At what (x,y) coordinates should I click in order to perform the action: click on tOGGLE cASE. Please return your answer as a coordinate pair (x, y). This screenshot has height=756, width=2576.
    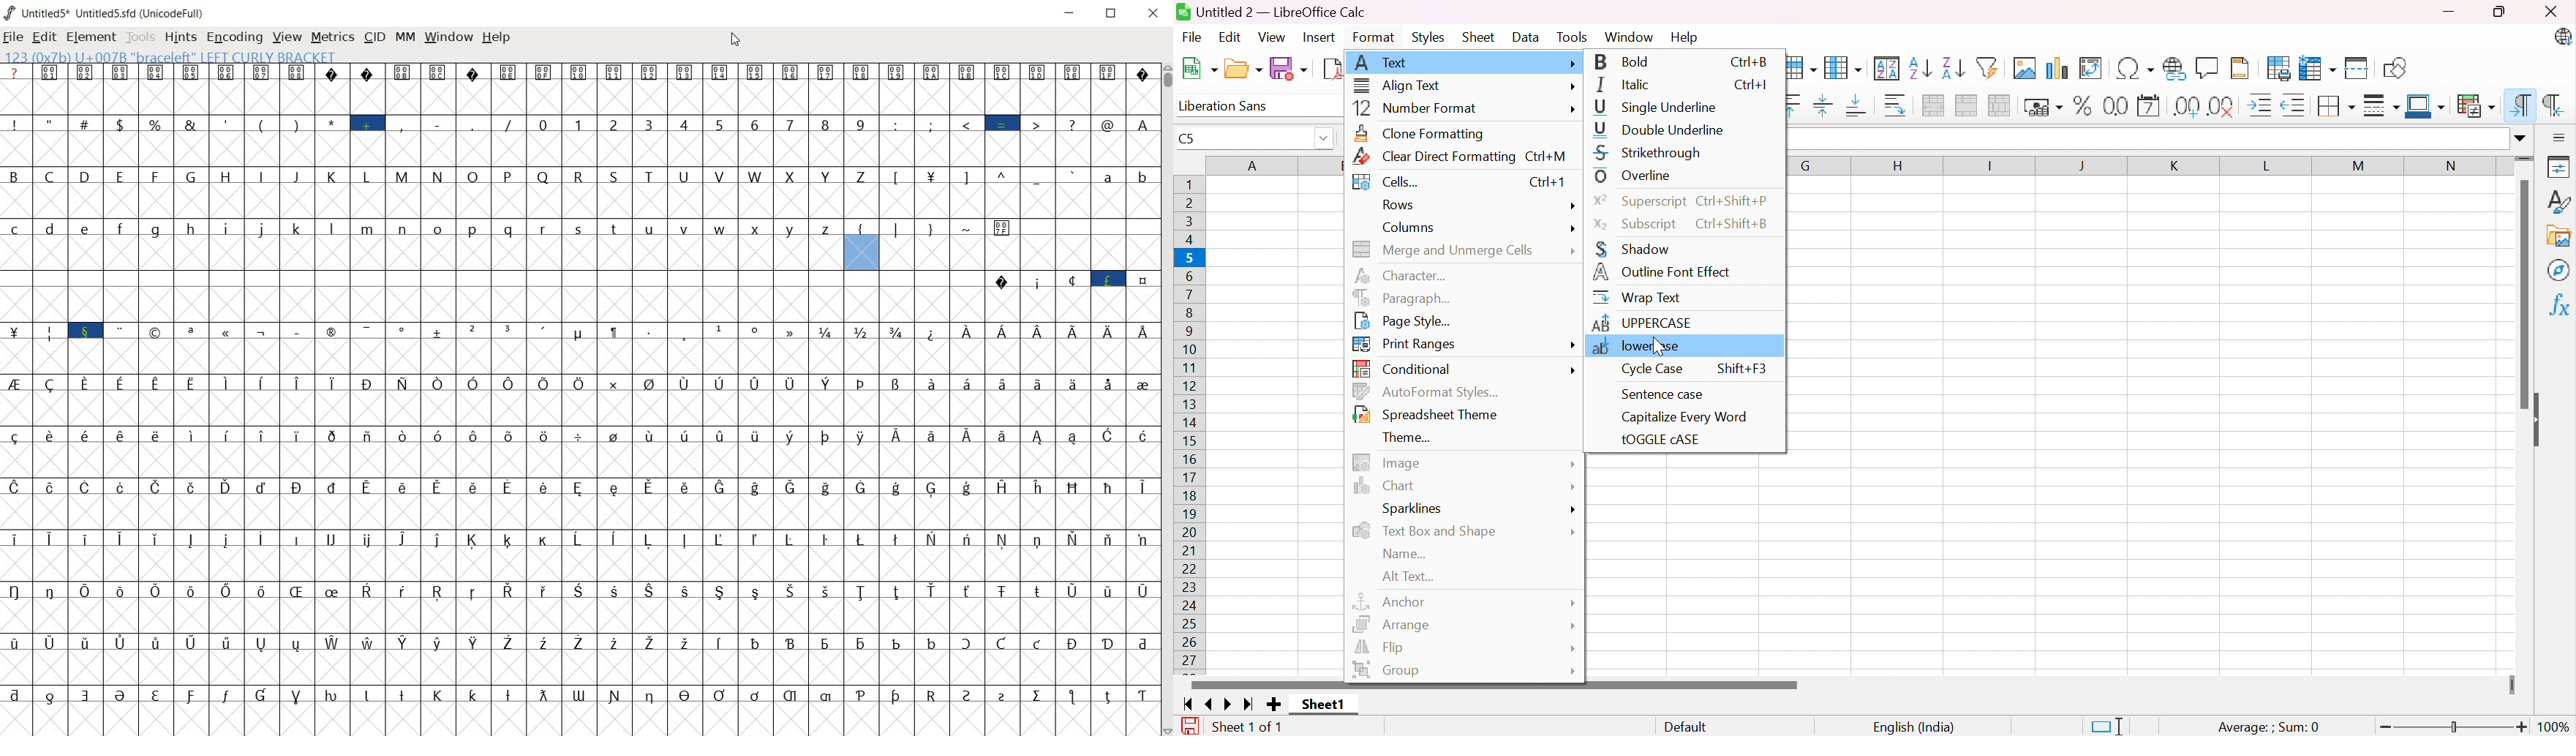
    Looking at the image, I should click on (1660, 440).